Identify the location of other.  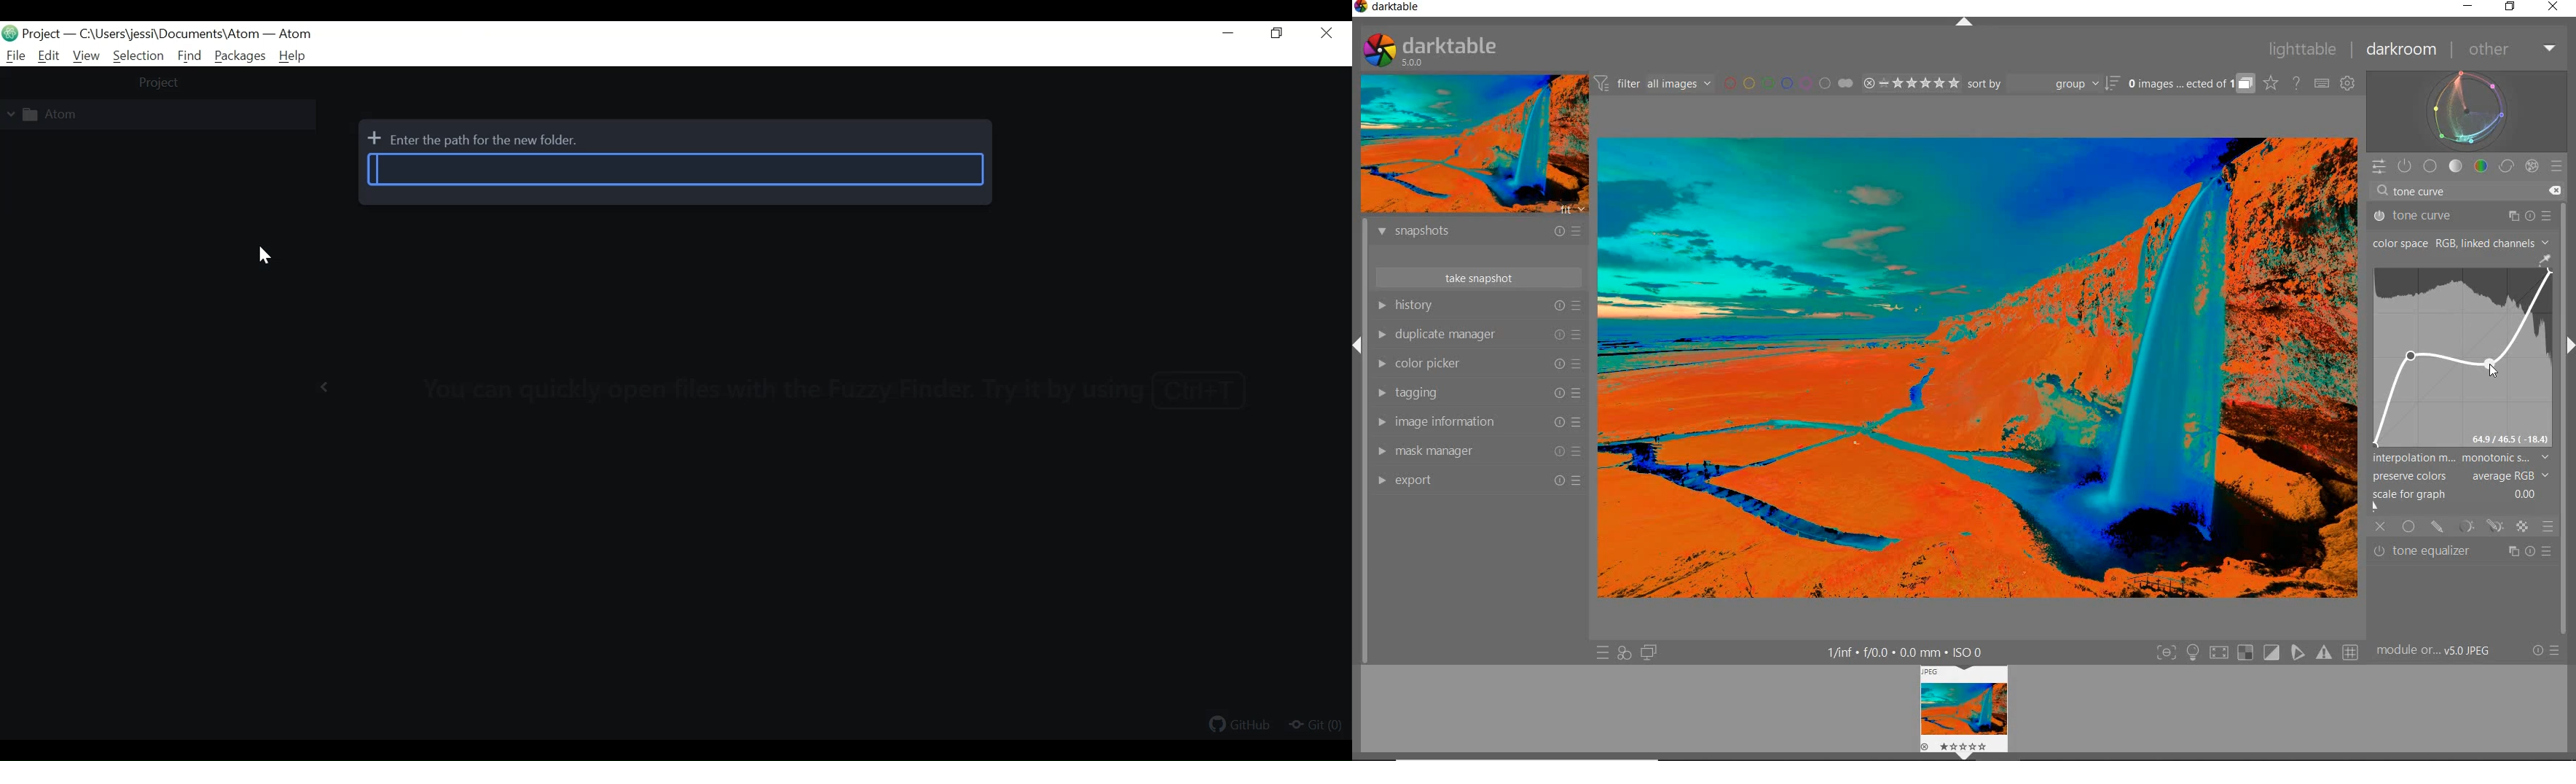
(2509, 49).